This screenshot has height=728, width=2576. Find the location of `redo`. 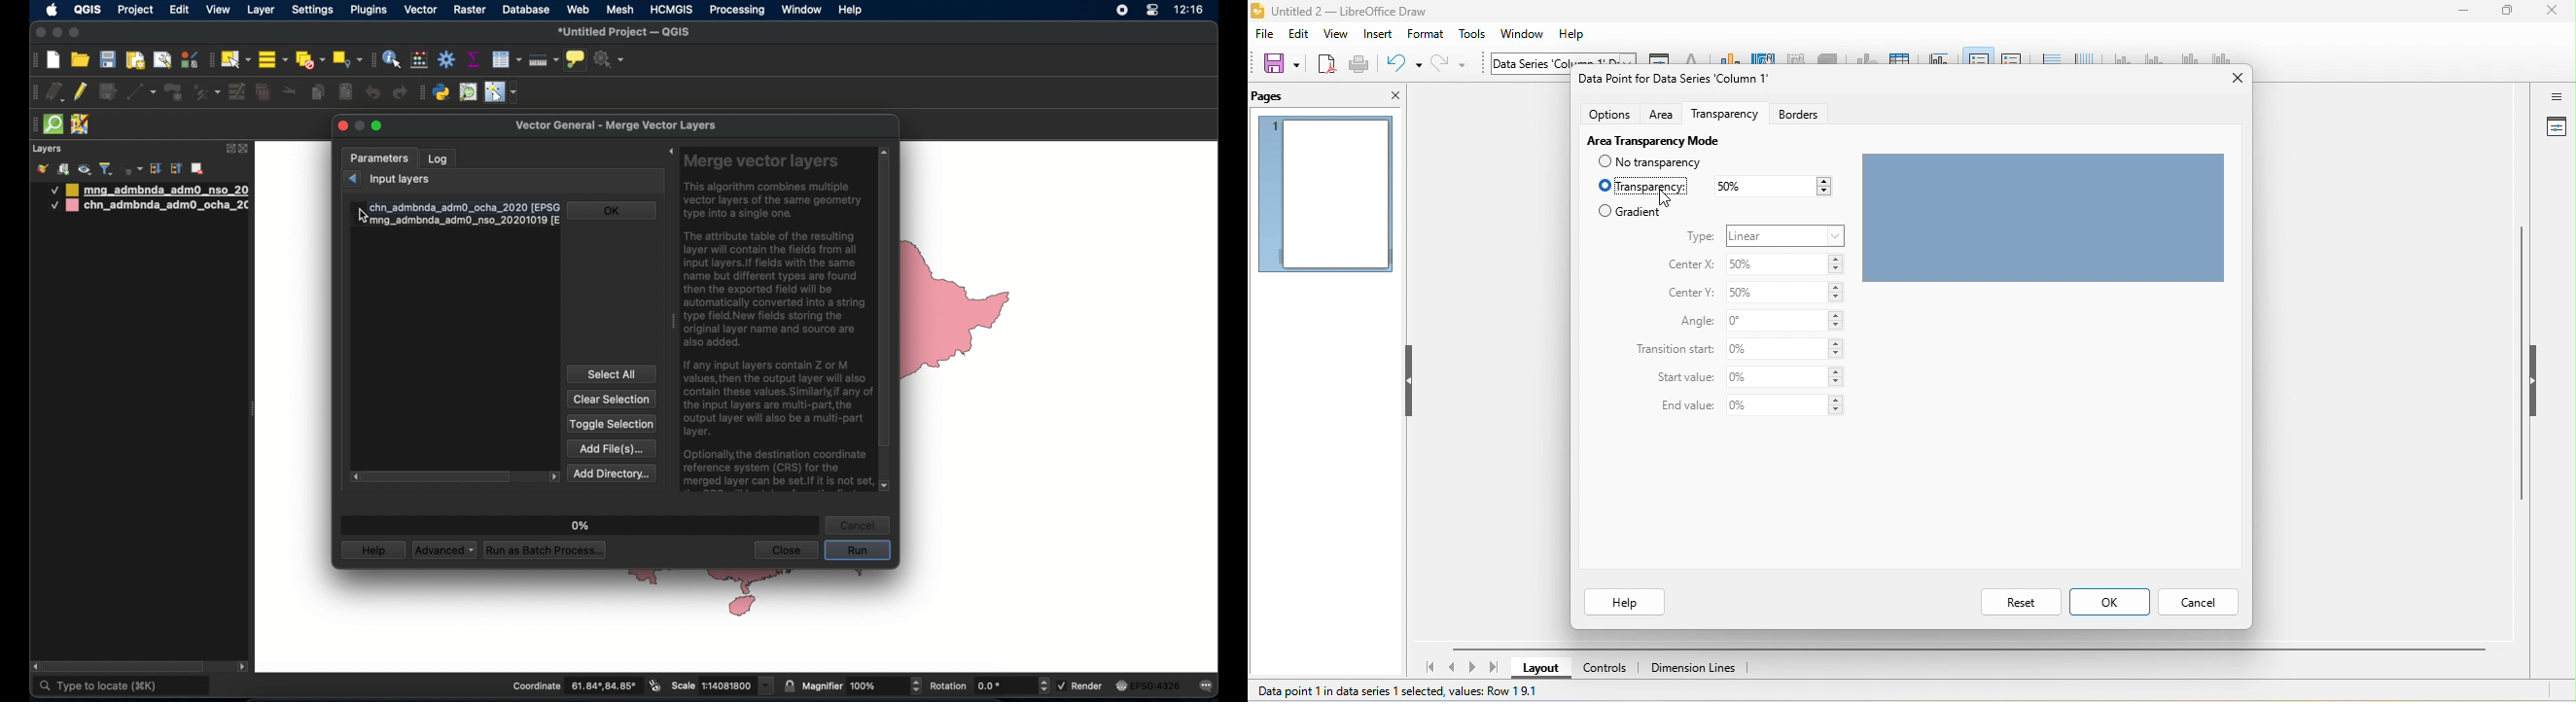

redo is located at coordinates (1452, 64).